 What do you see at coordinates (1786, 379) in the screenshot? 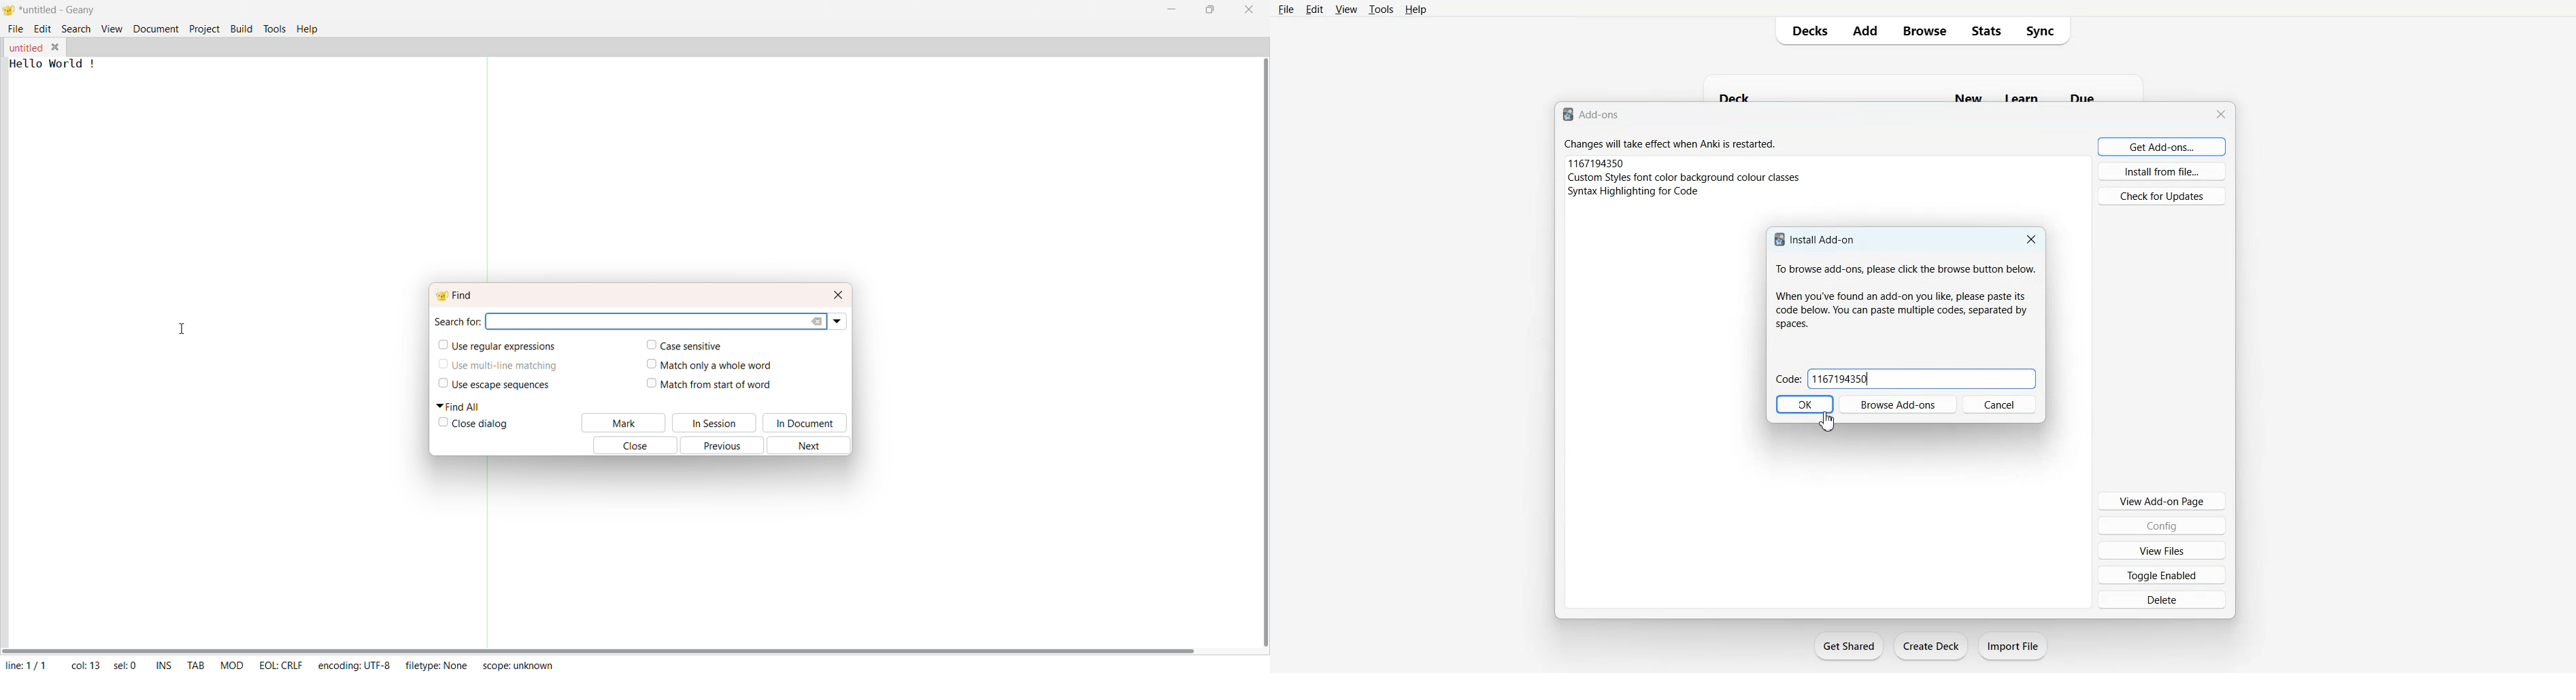
I see `Enter Code` at bounding box center [1786, 379].